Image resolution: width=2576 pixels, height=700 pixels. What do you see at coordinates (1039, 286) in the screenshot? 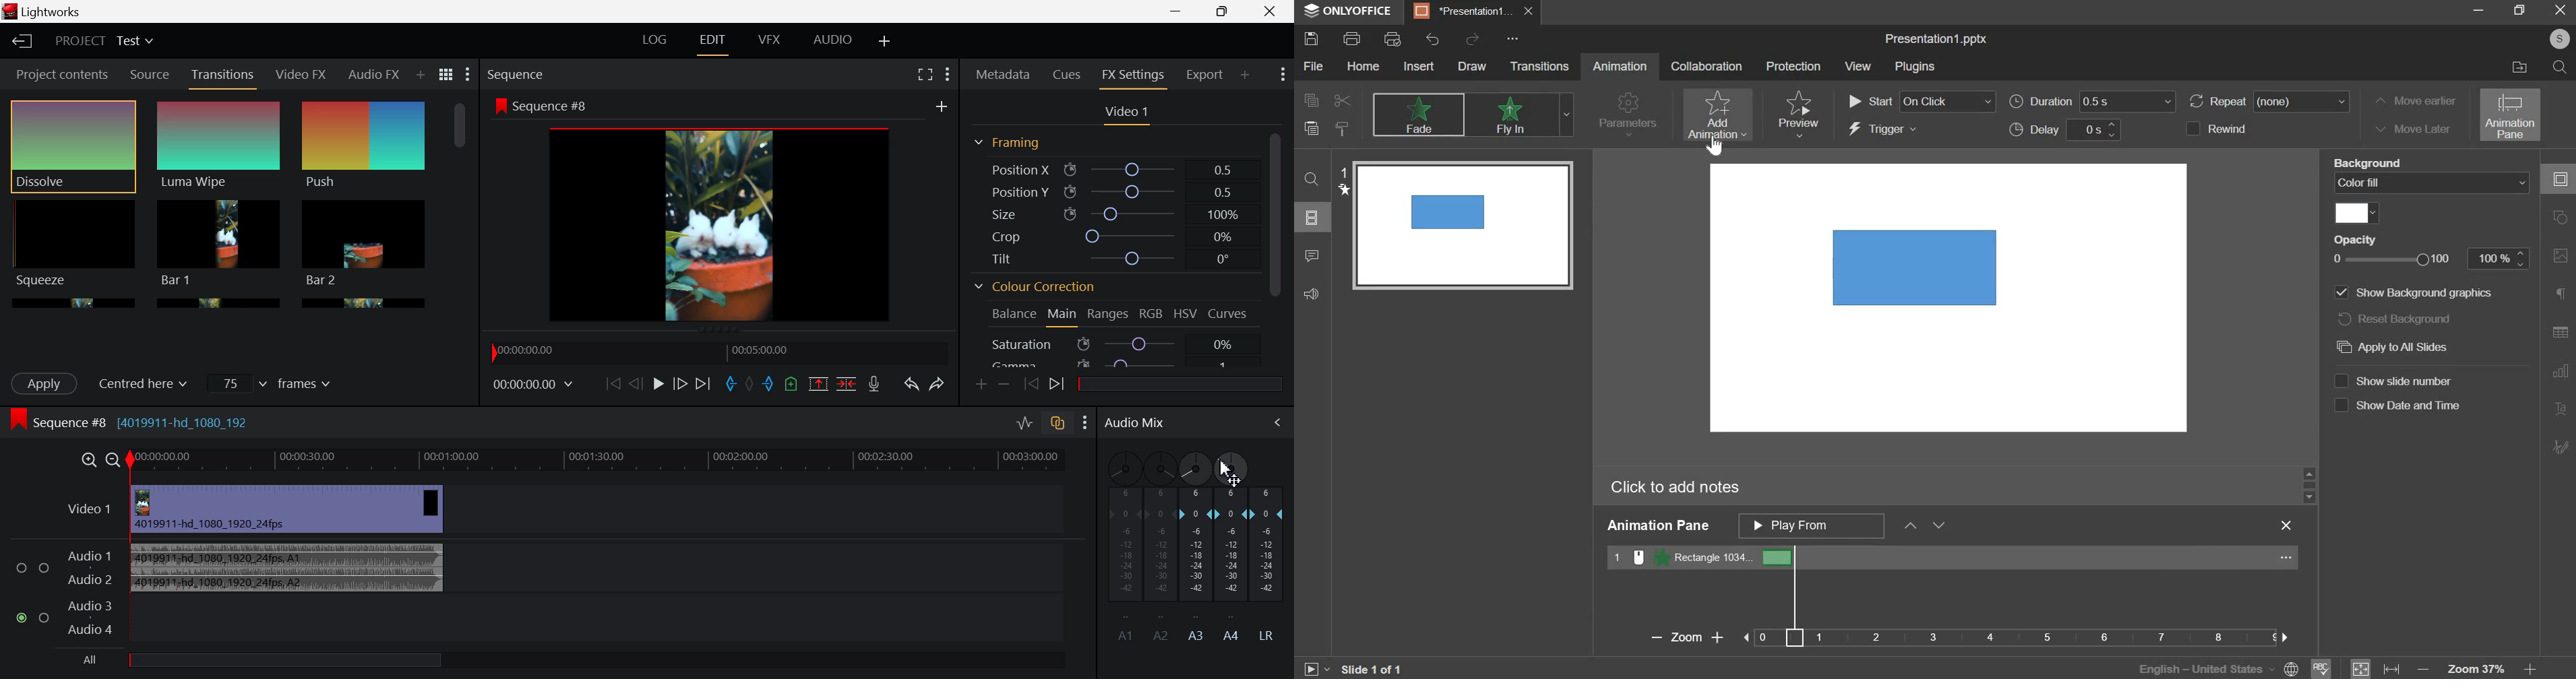
I see `Colour Correction` at bounding box center [1039, 286].